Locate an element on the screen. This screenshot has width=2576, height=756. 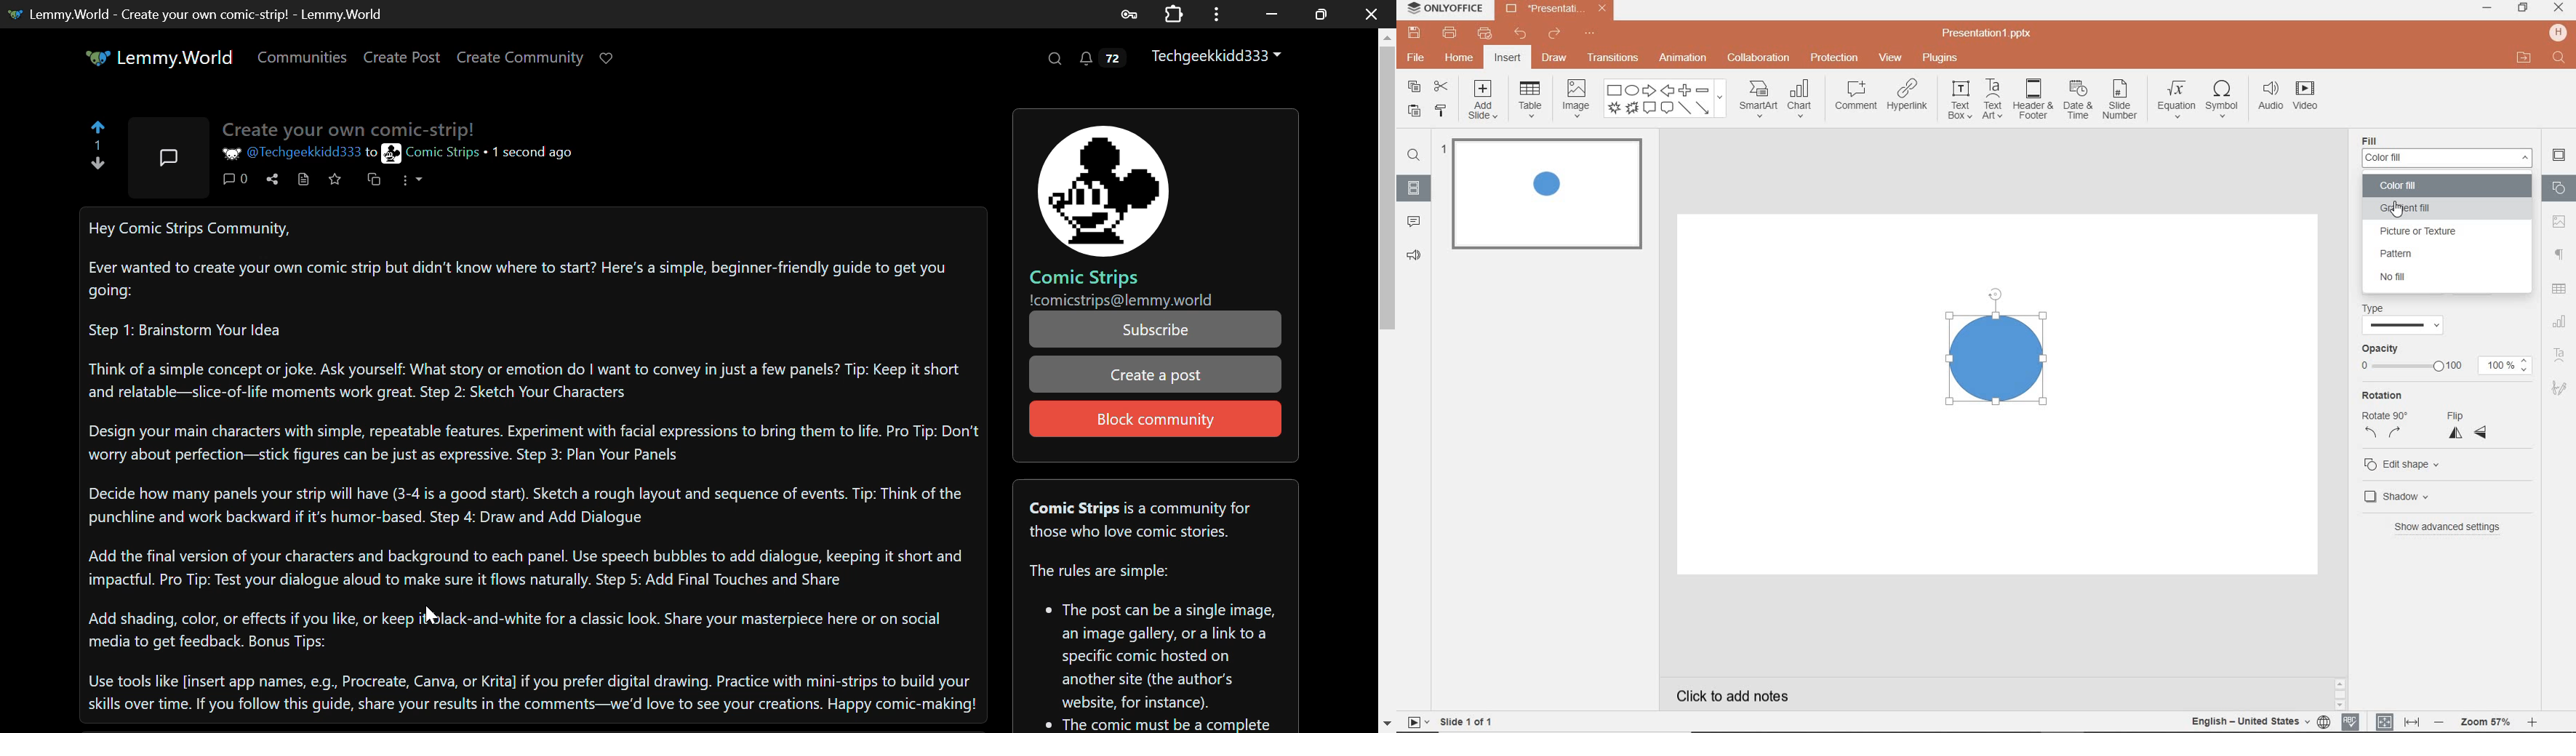
slide number is located at coordinates (2120, 100).